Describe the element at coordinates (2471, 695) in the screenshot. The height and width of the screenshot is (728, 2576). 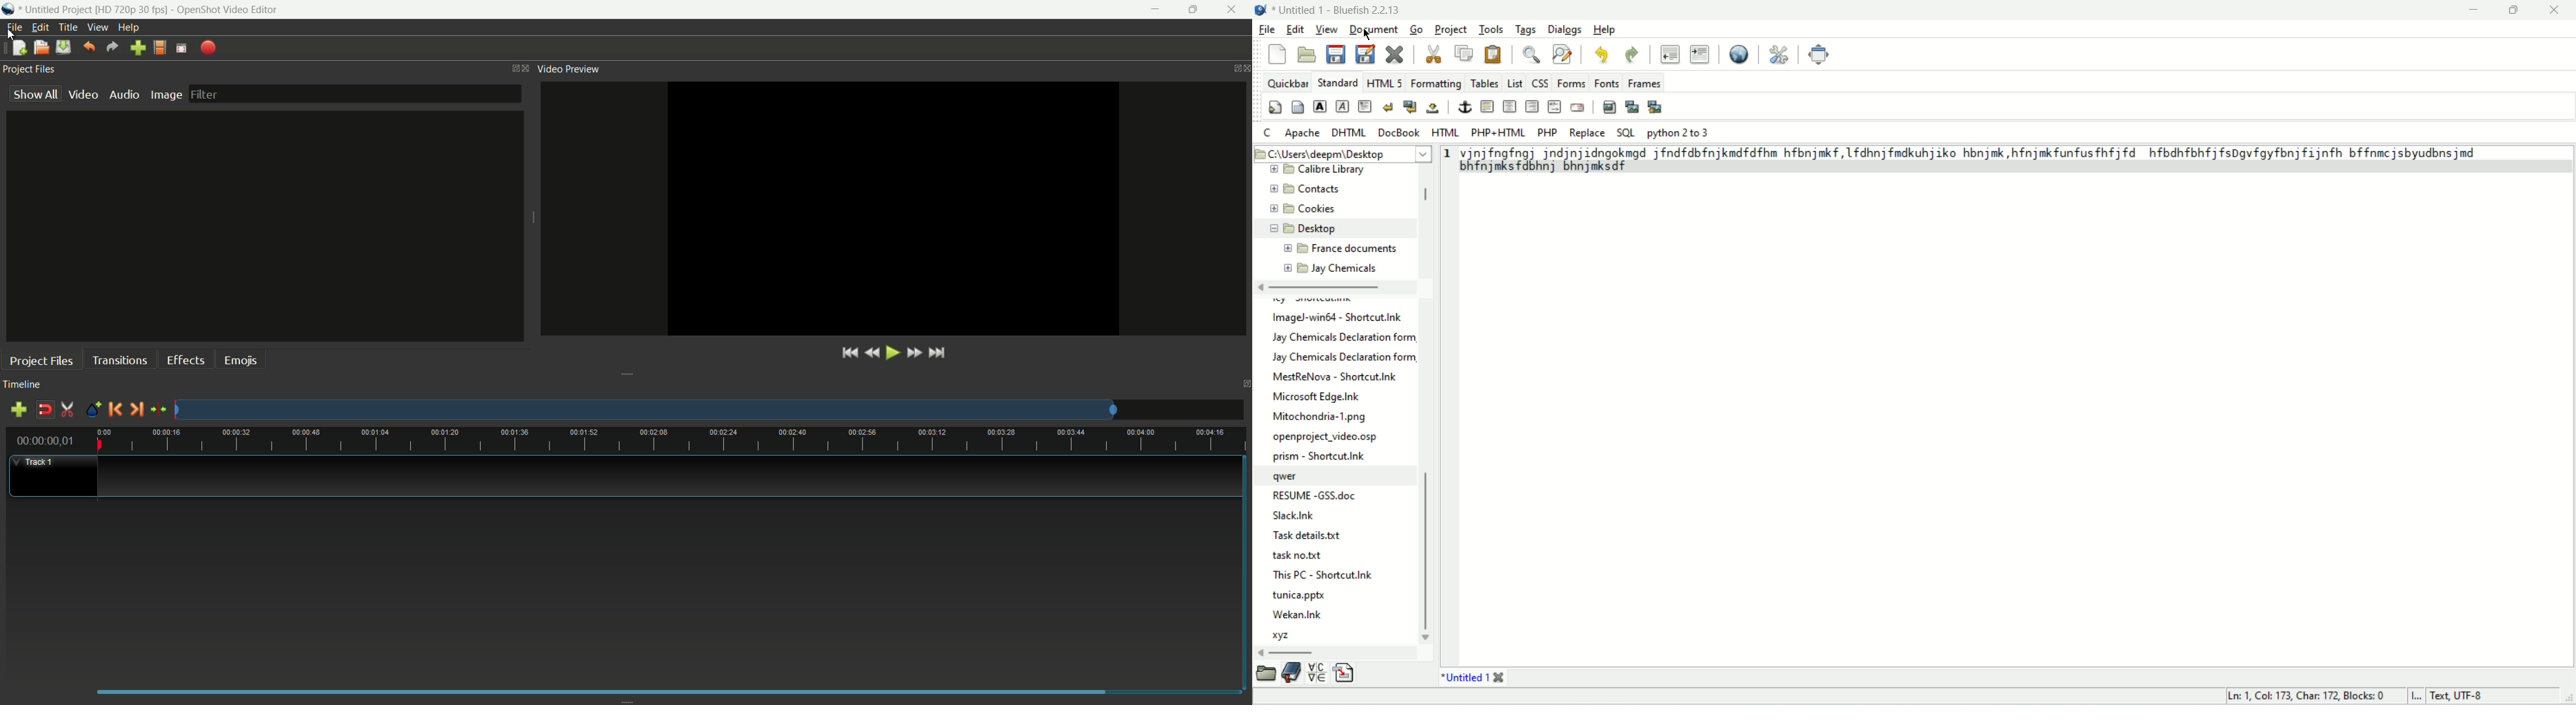
I see `text, UTF-8` at that location.